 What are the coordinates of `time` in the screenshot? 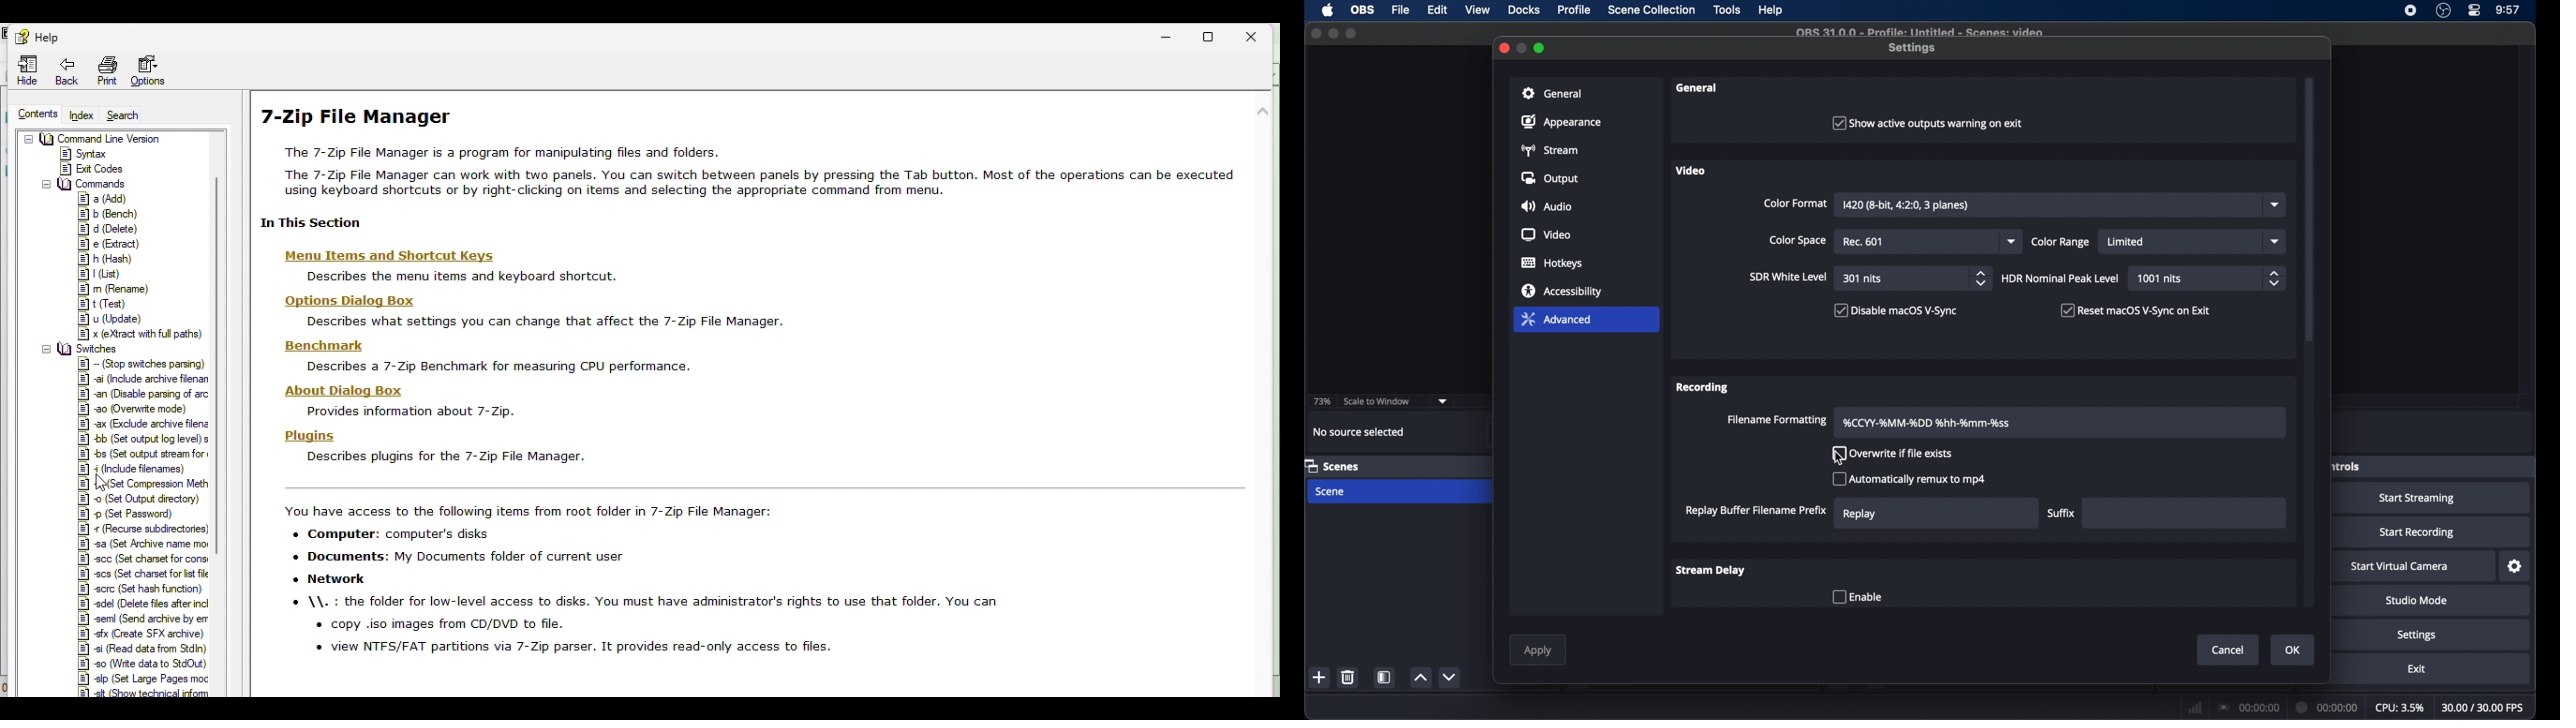 It's located at (2509, 10).